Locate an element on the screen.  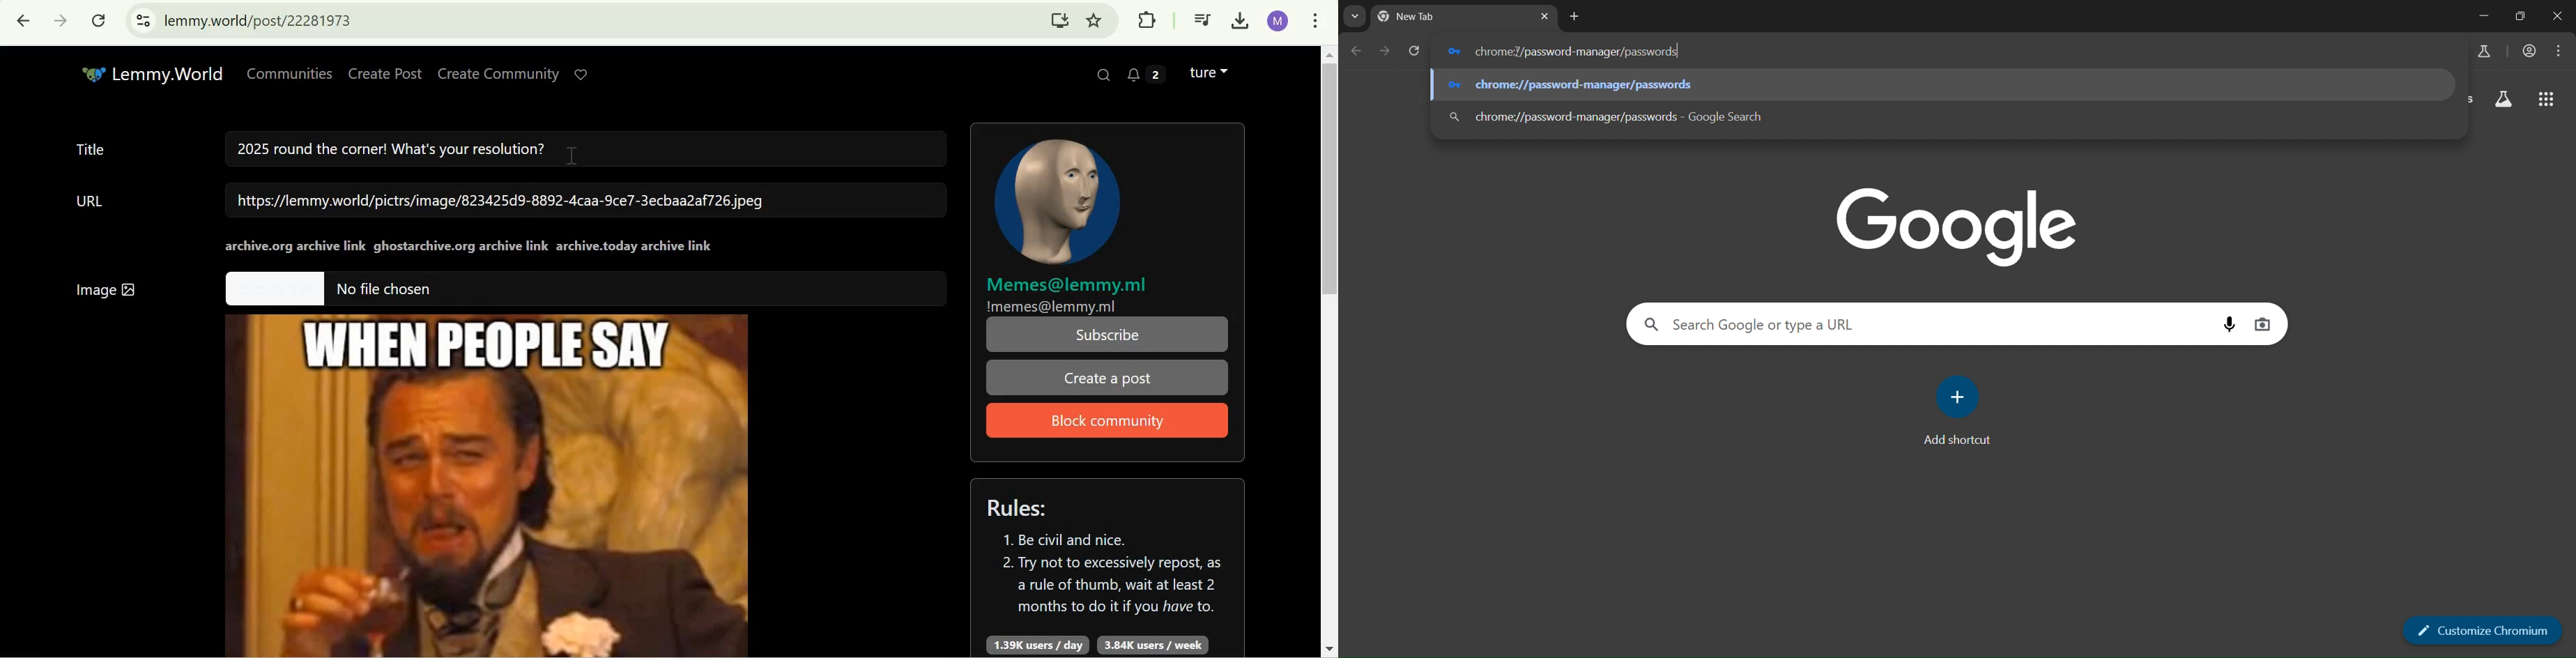
add shortcut is located at coordinates (1963, 411).